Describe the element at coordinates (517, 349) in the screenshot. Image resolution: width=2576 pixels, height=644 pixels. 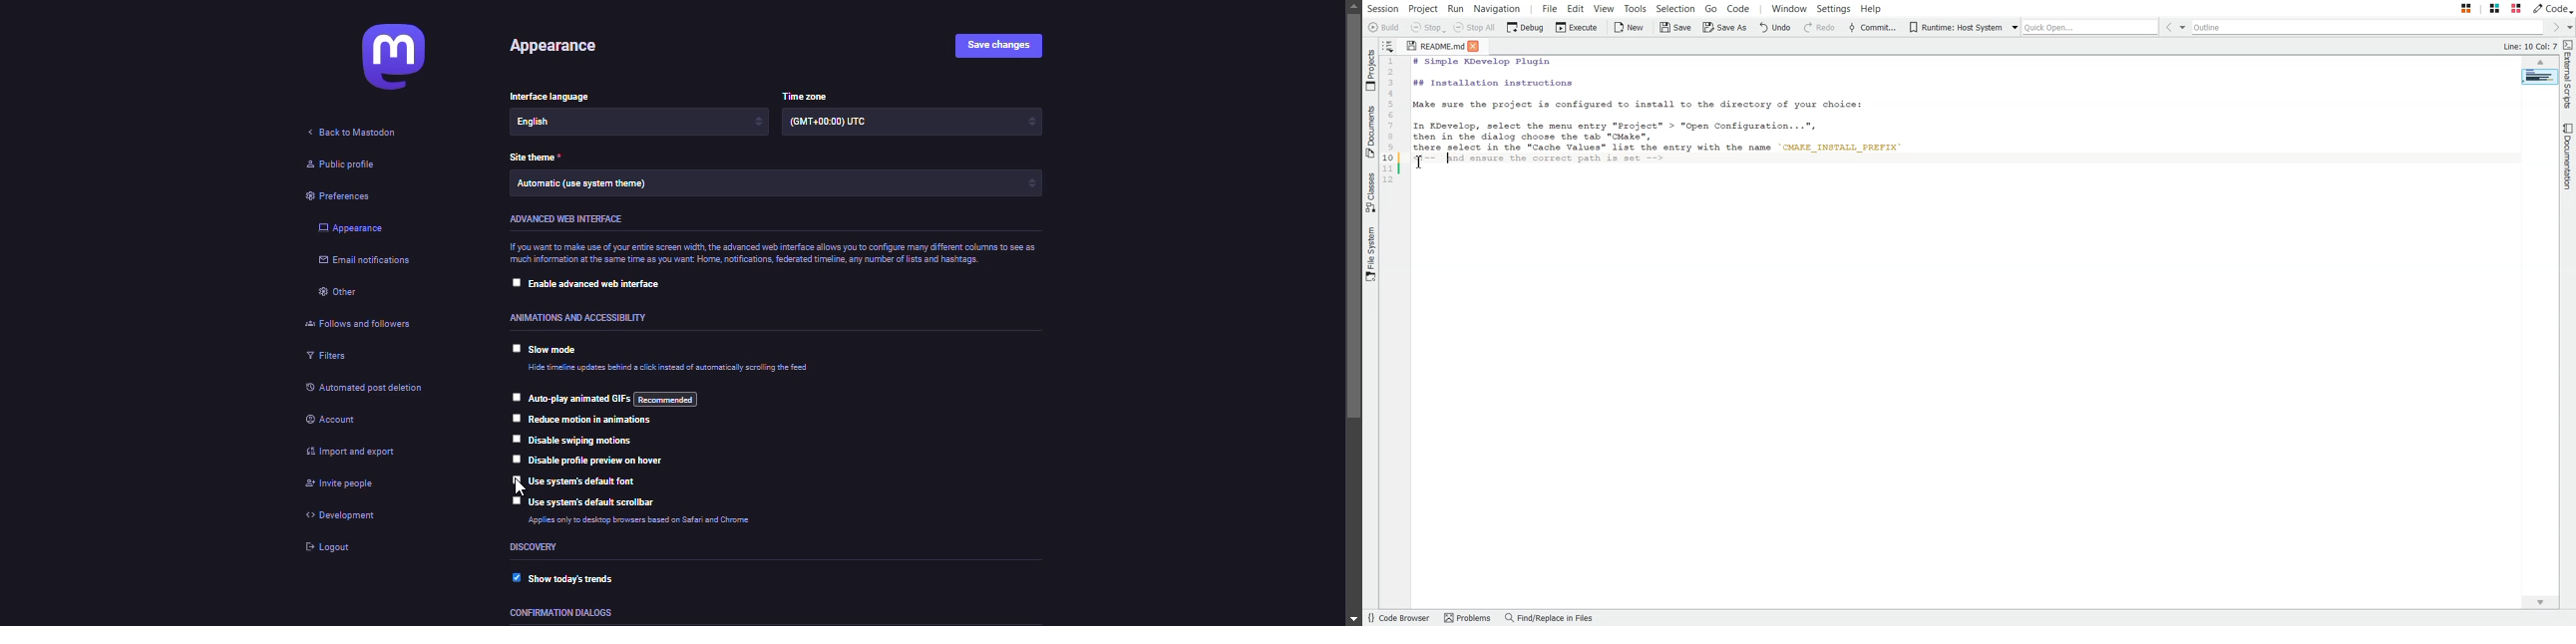
I see `click to select` at that location.